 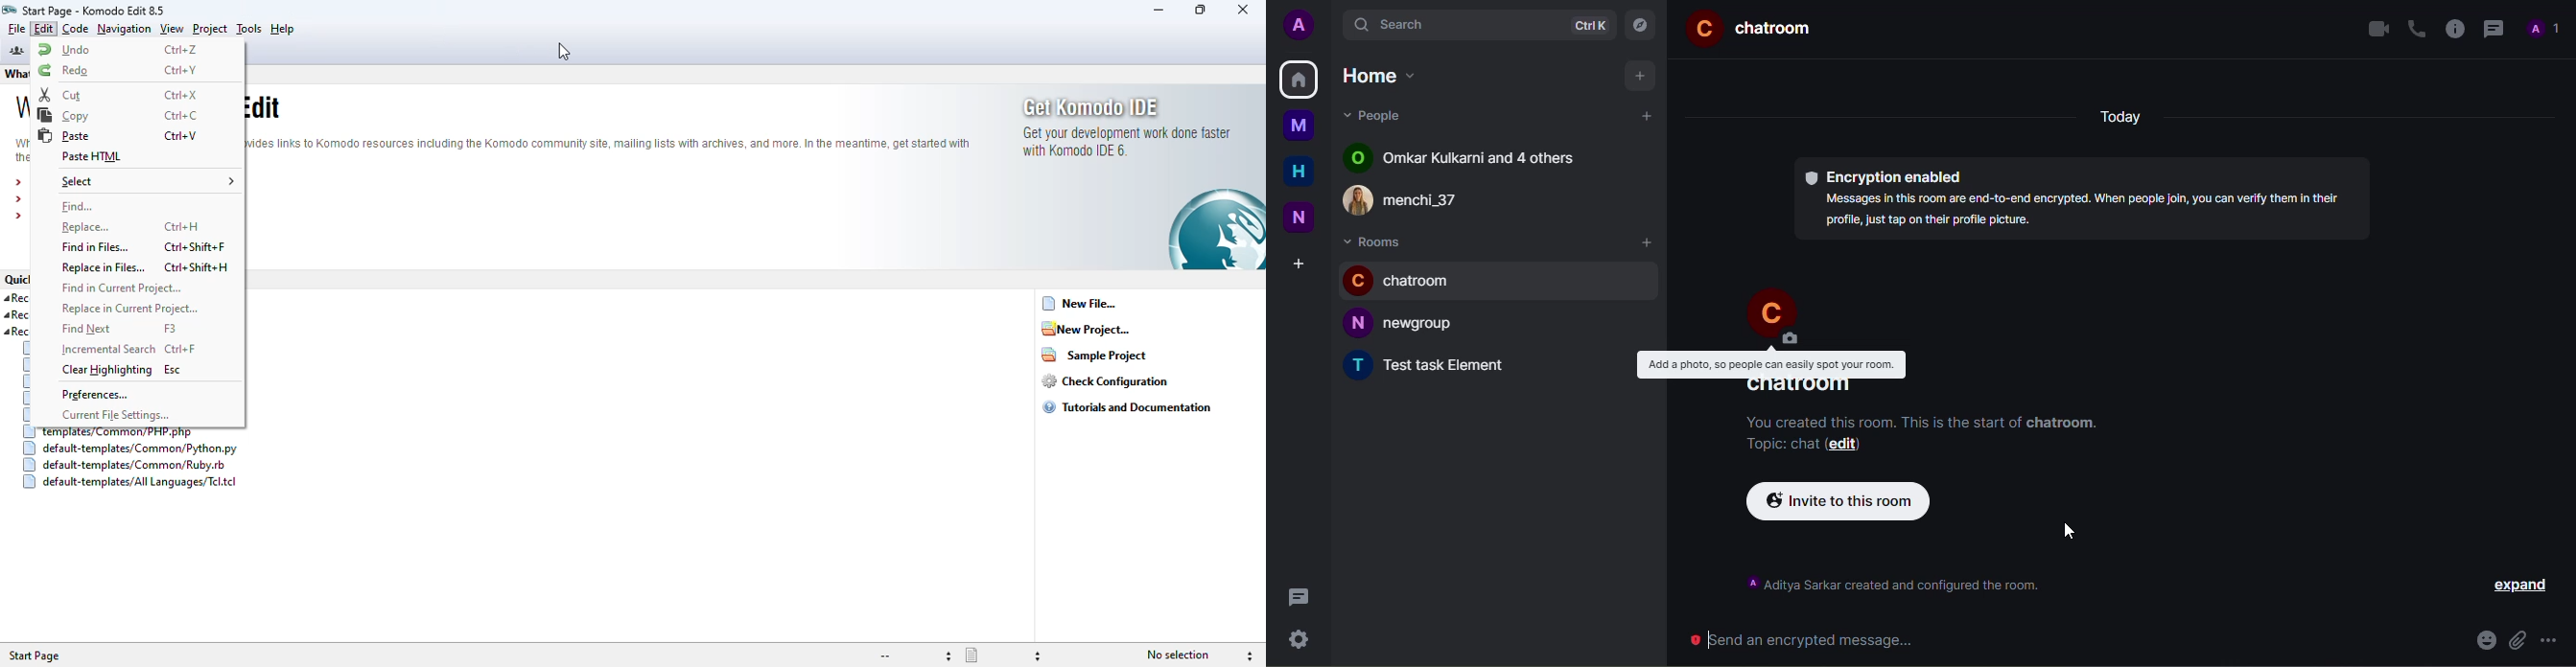 I want to click on chatroom, so click(x=1800, y=386).